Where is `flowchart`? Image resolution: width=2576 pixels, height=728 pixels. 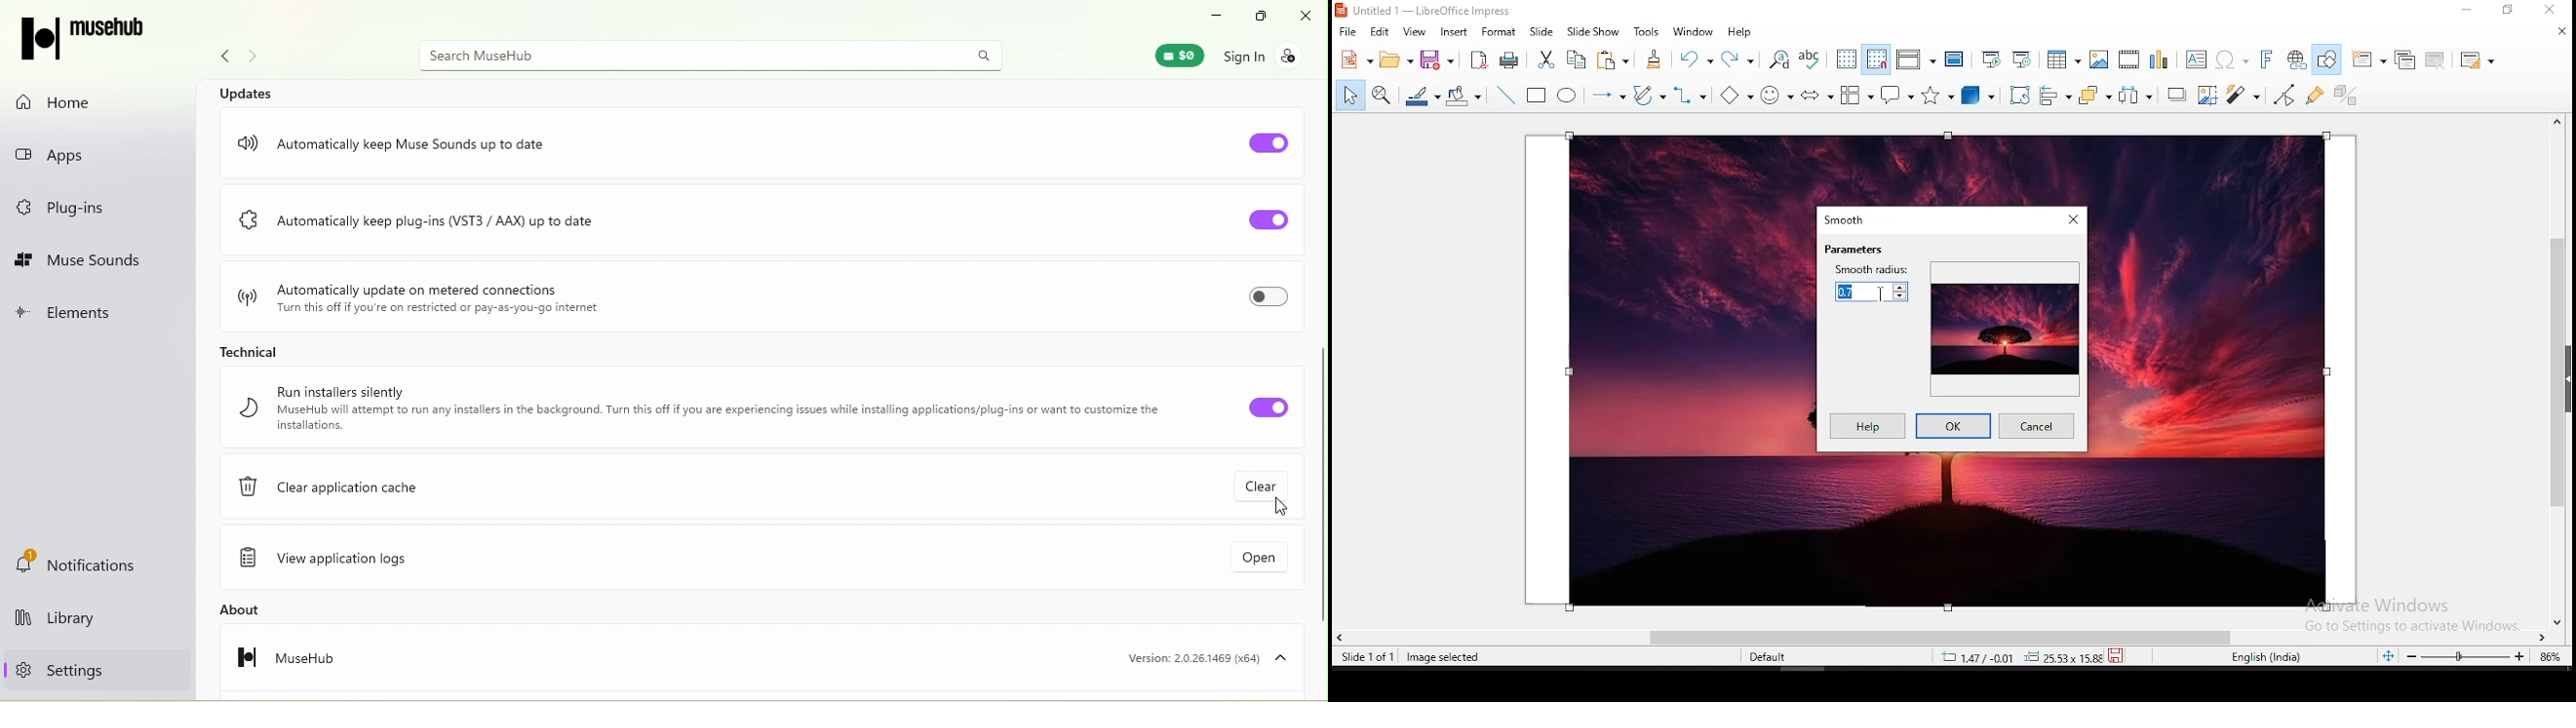
flowchart is located at coordinates (1855, 95).